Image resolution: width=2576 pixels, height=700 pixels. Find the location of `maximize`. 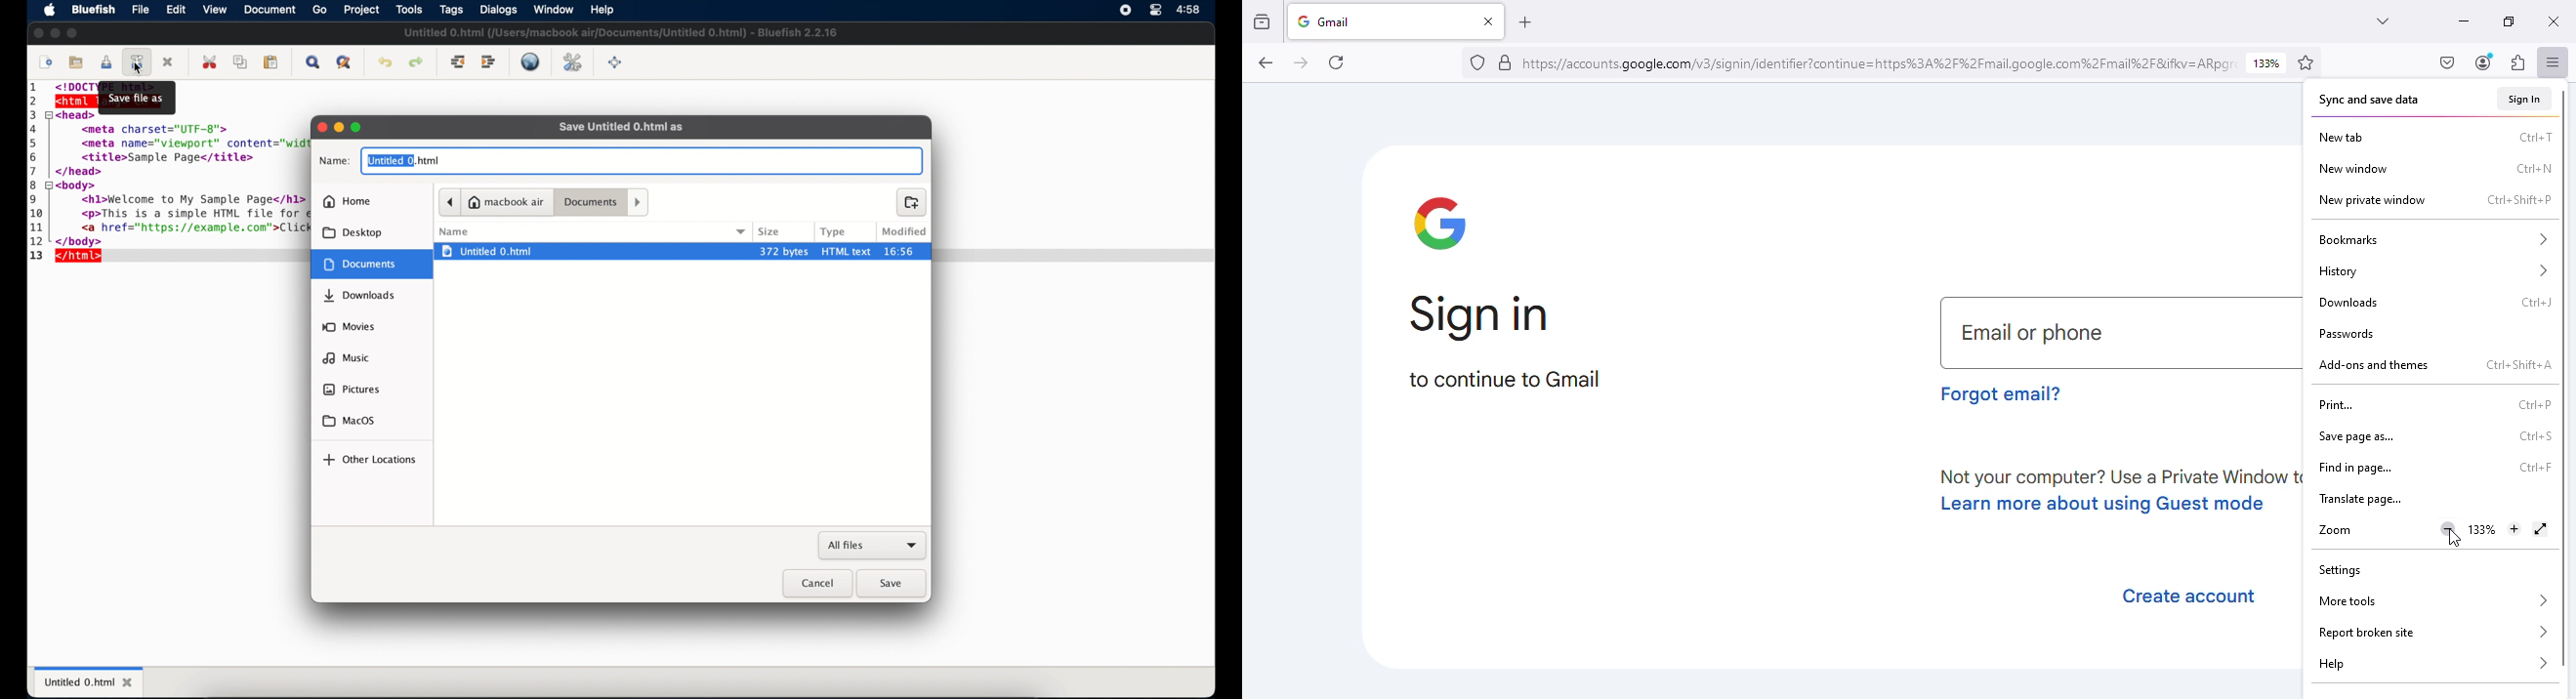

maximize is located at coordinates (357, 127).